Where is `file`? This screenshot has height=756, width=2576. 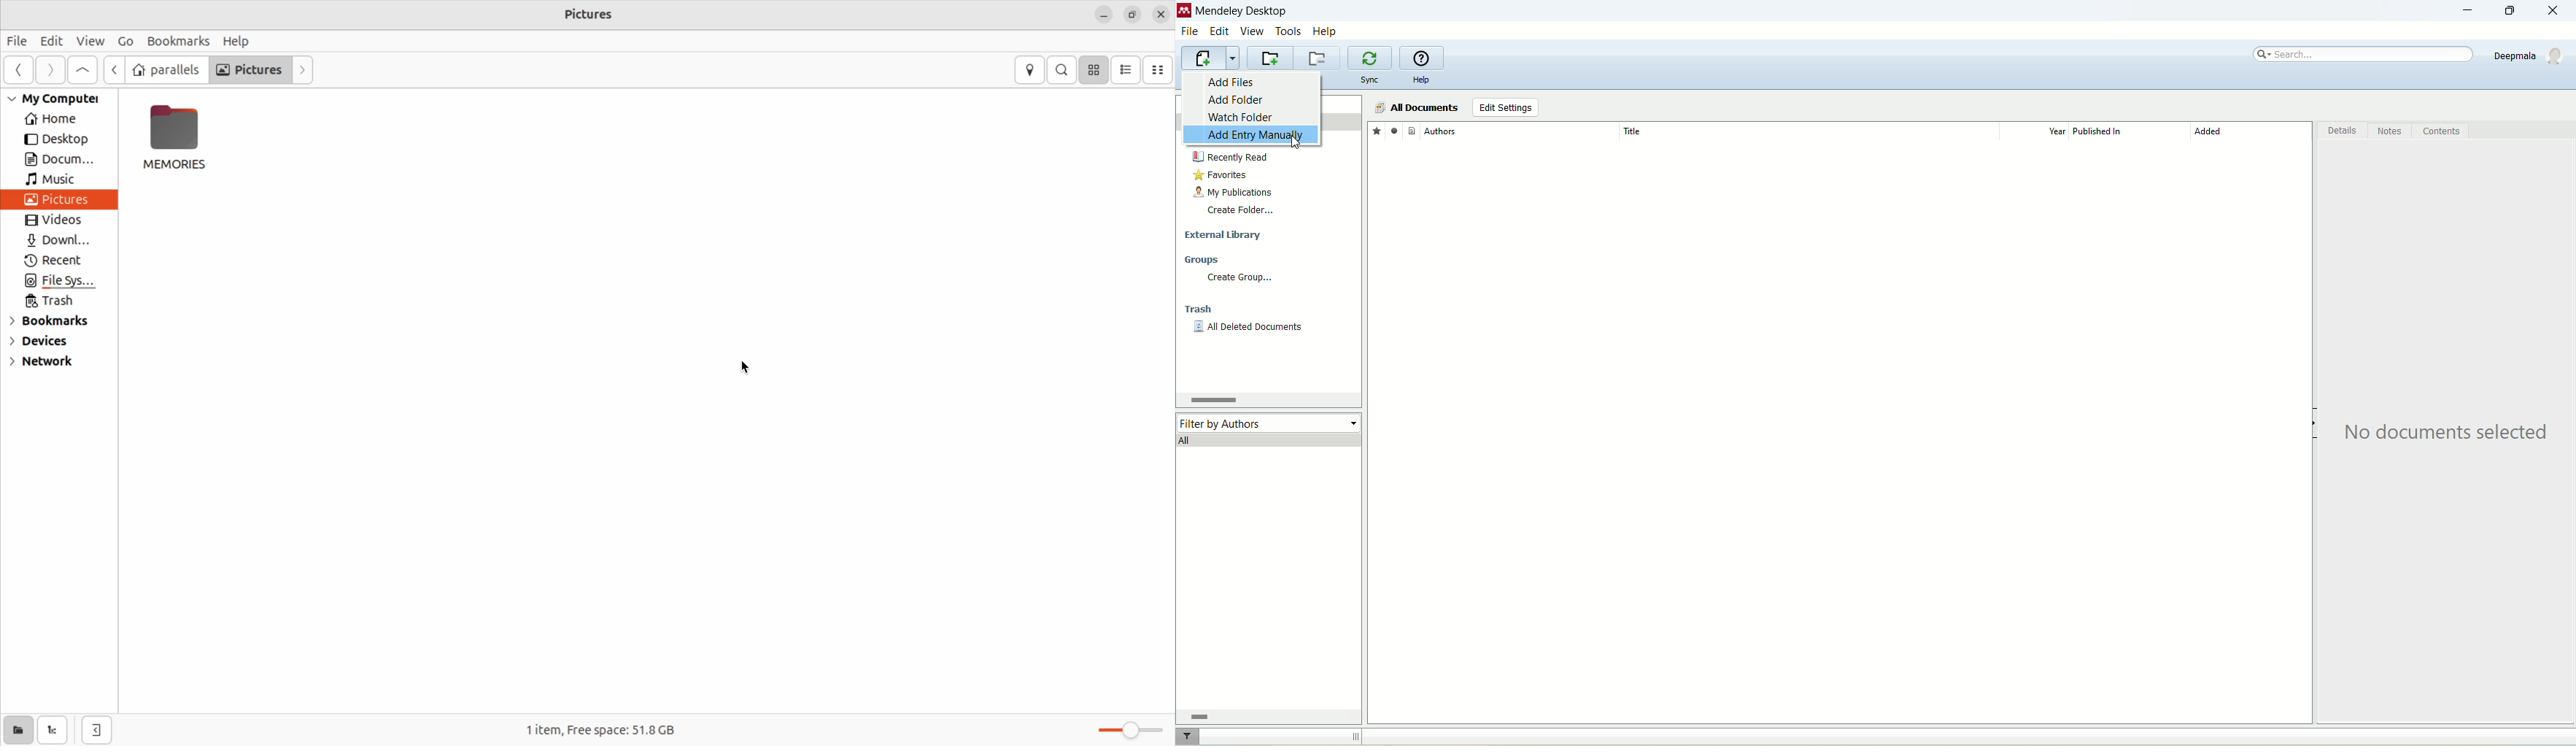 file is located at coordinates (1189, 33).